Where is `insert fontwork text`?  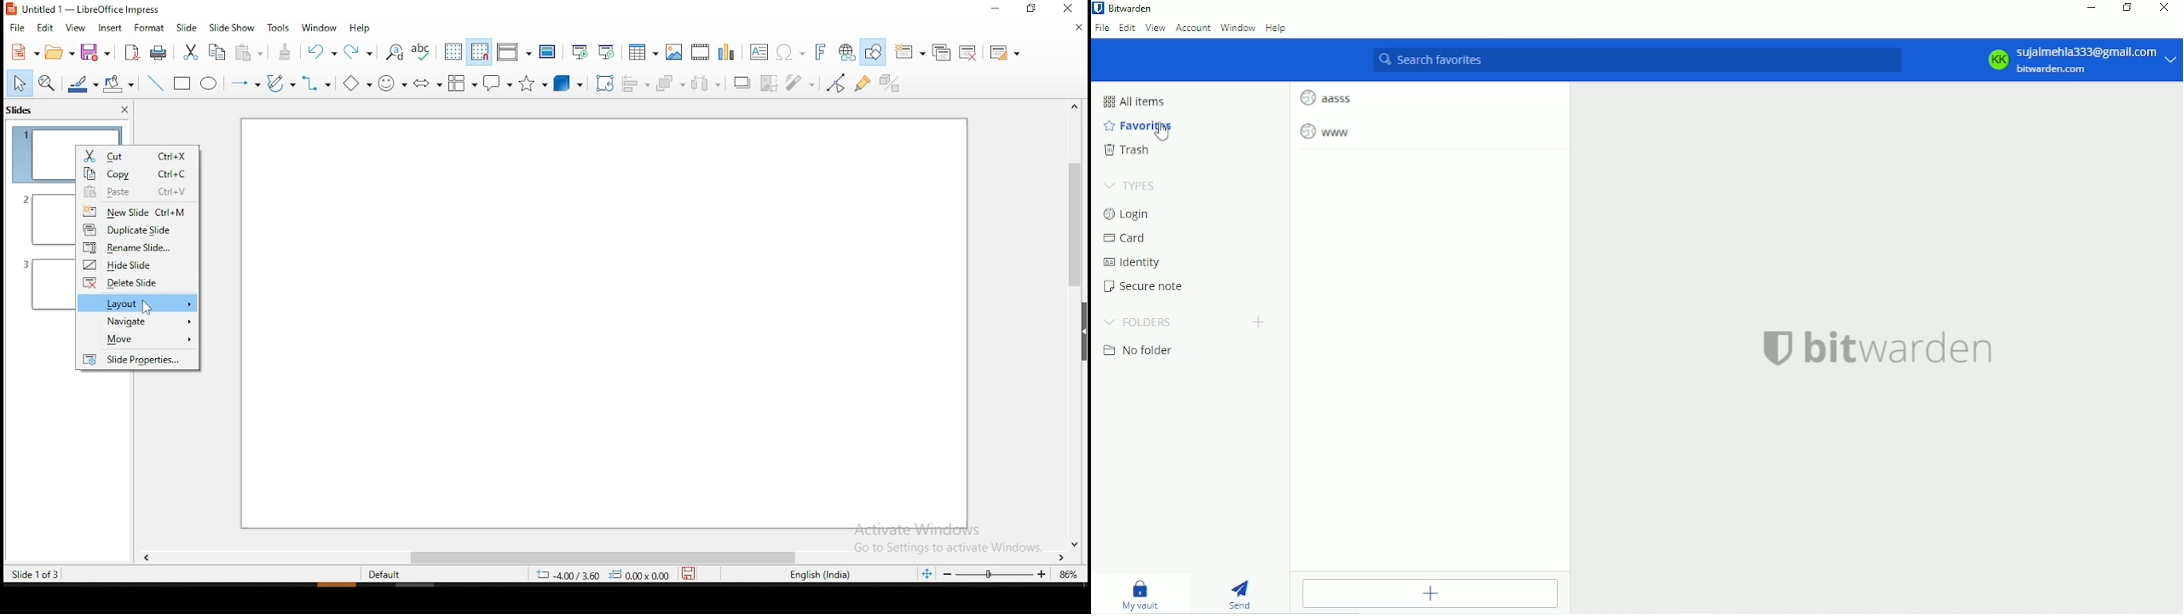
insert fontwork text is located at coordinates (822, 52).